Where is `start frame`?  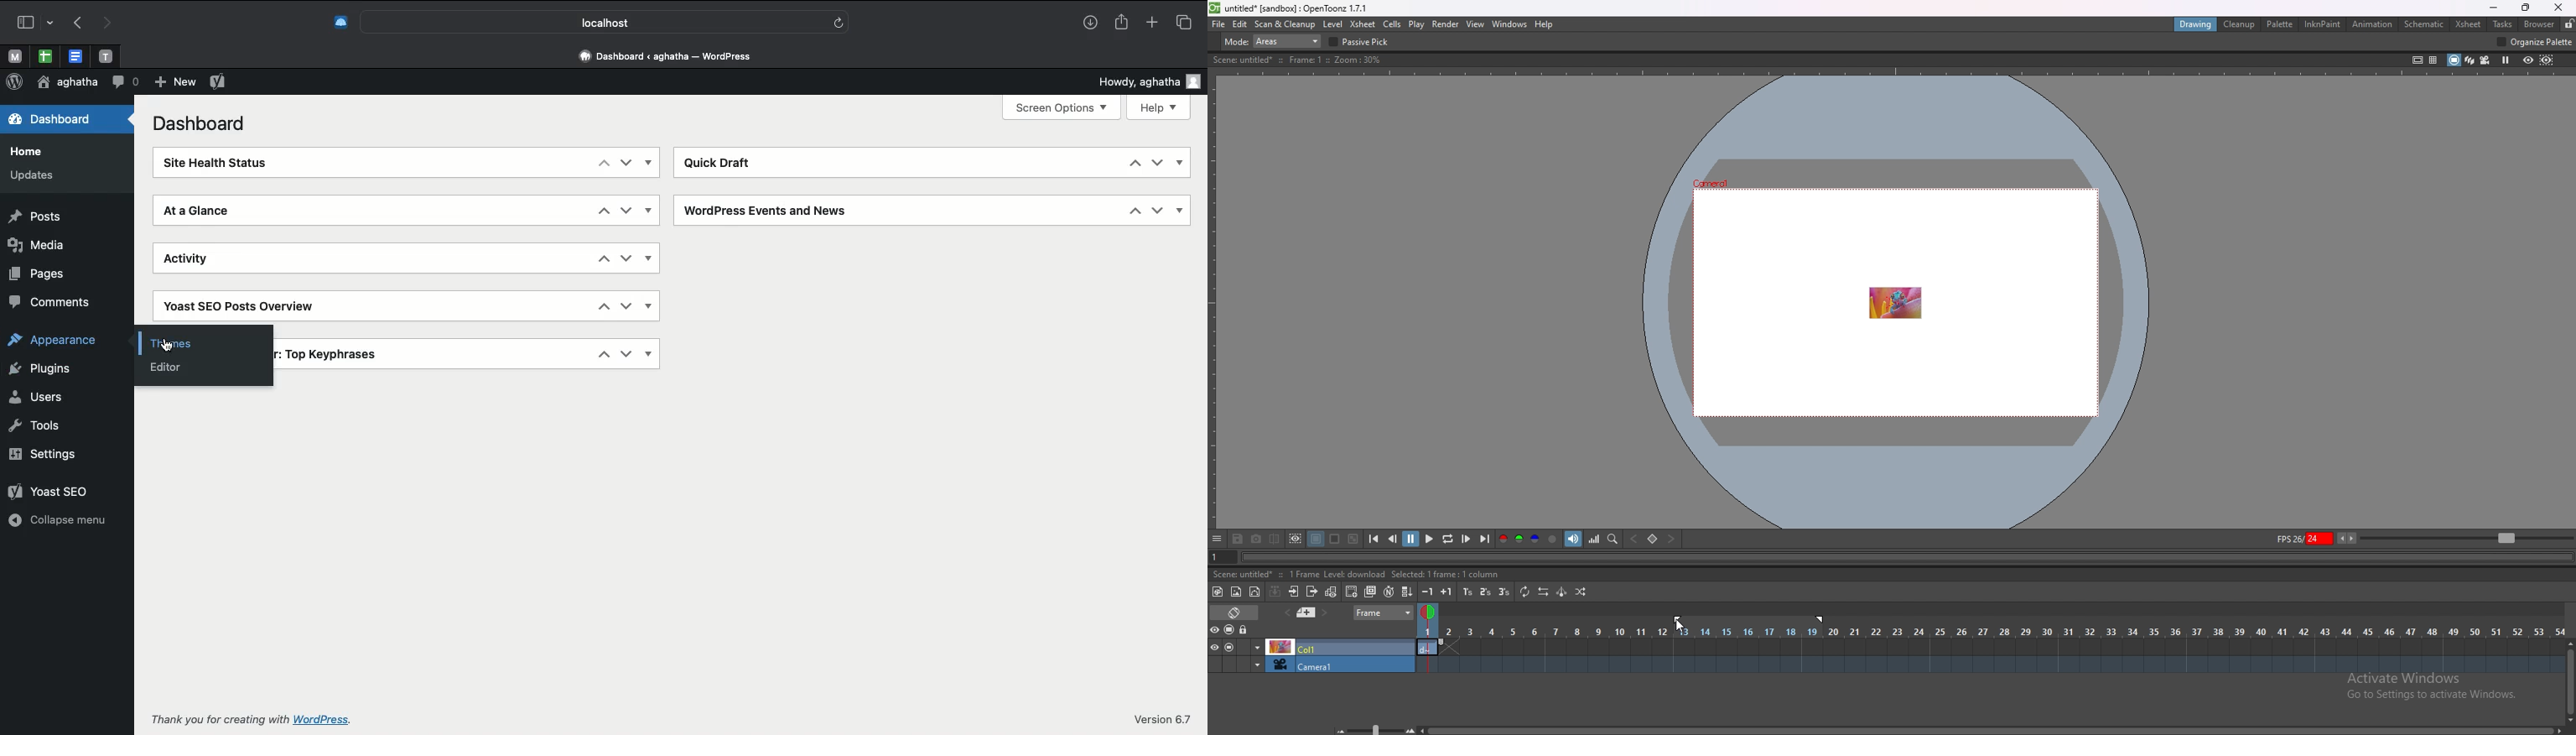 start frame is located at coordinates (1679, 618).